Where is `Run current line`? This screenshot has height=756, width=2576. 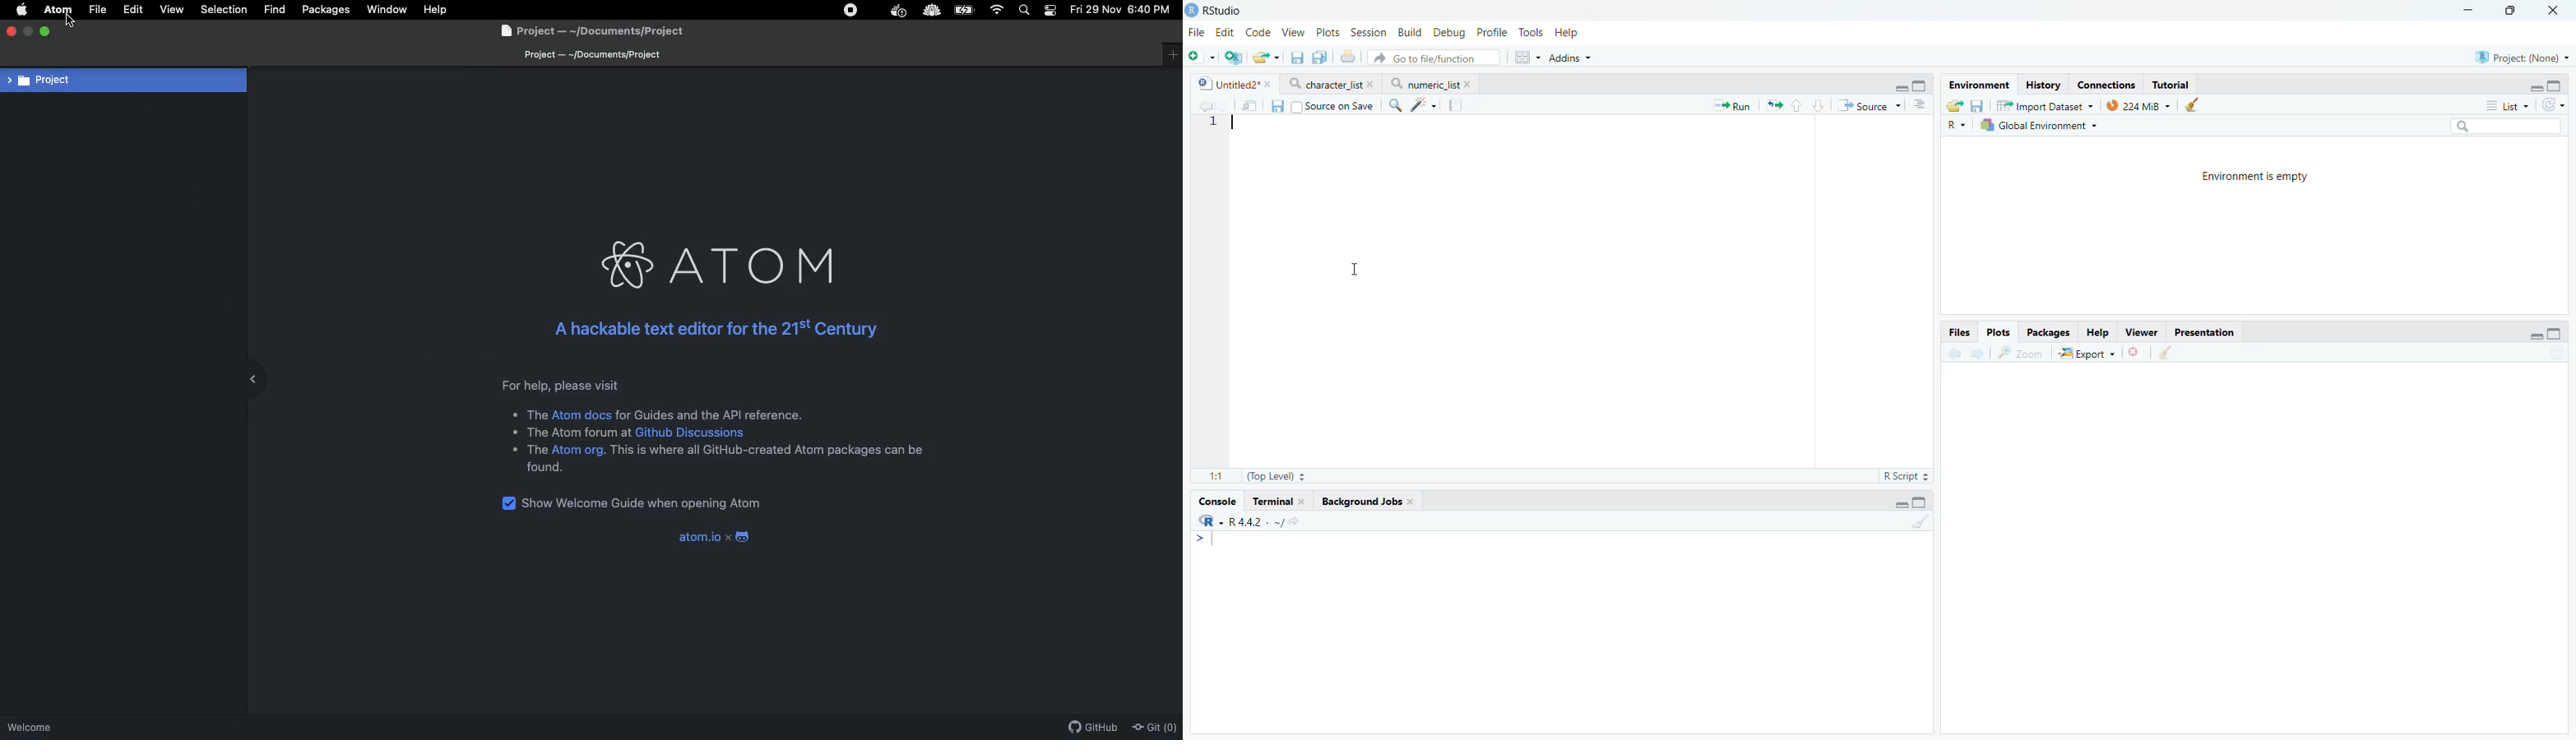
Run current line is located at coordinates (1730, 106).